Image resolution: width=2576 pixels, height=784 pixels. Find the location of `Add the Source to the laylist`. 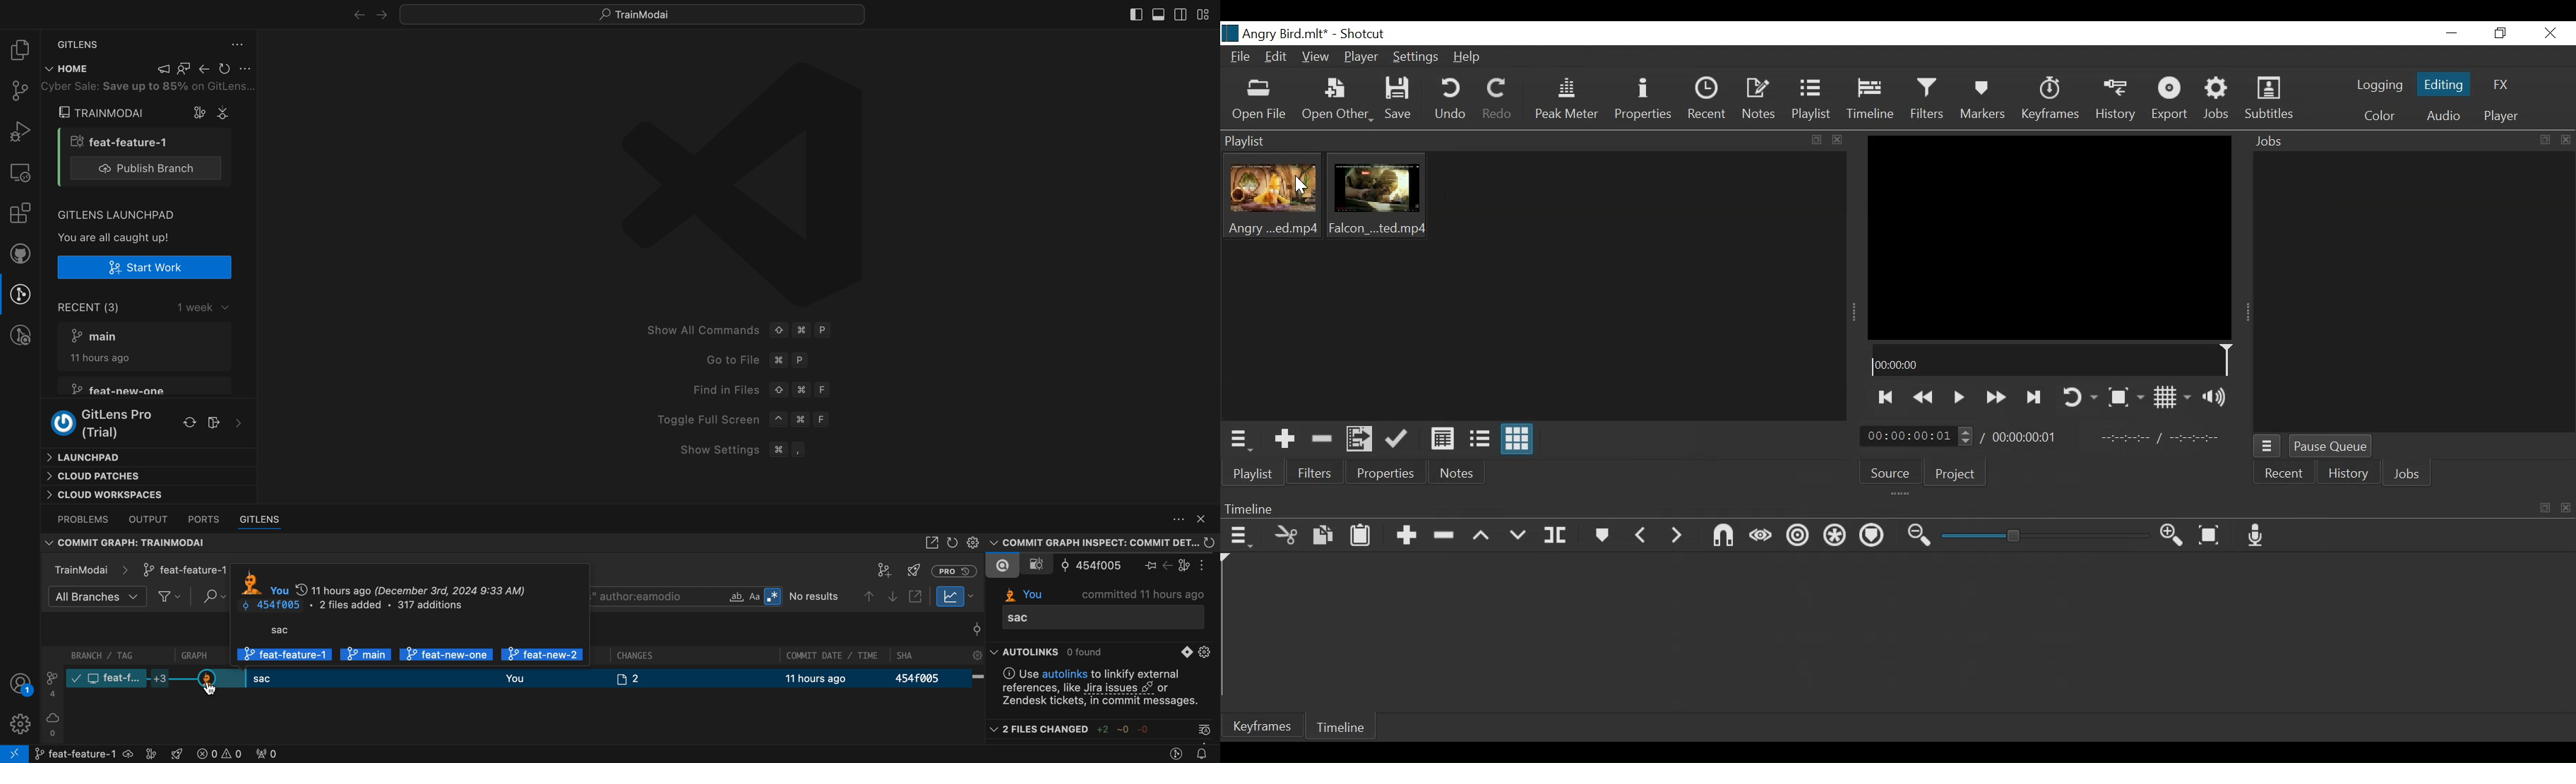

Add the Source to the laylist is located at coordinates (1285, 440).